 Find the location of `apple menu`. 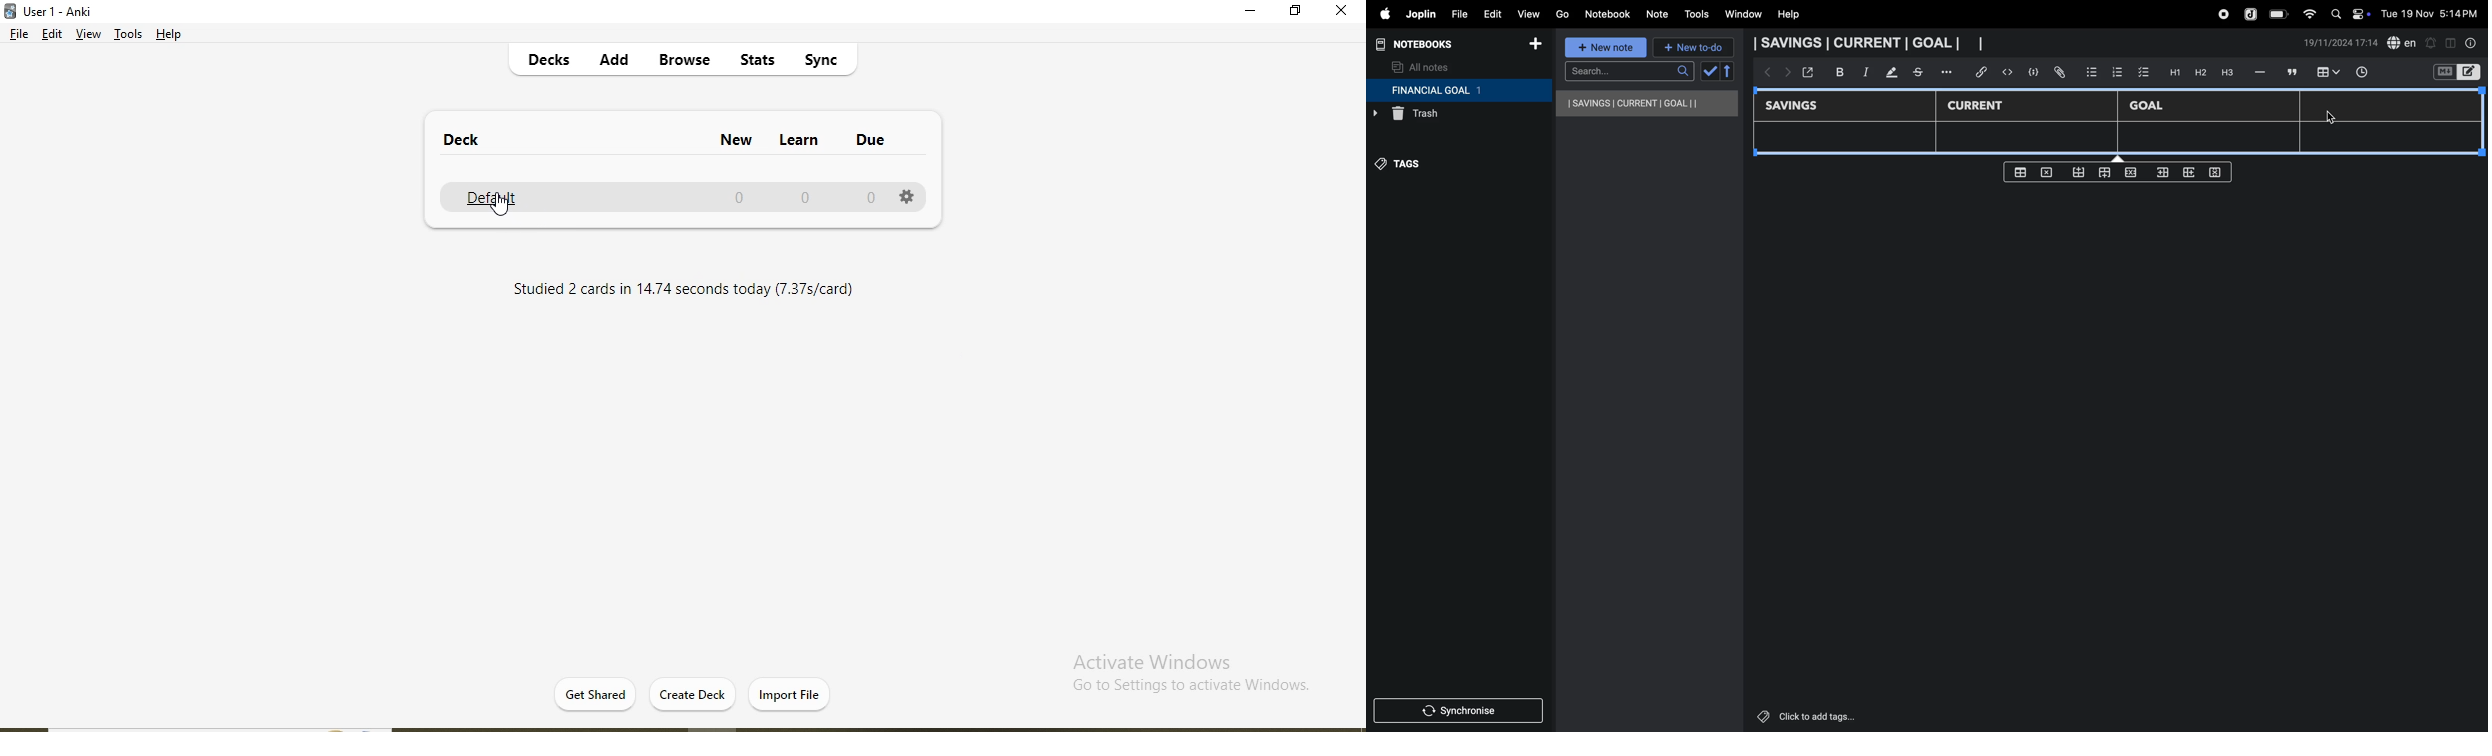

apple menu is located at coordinates (1380, 14).